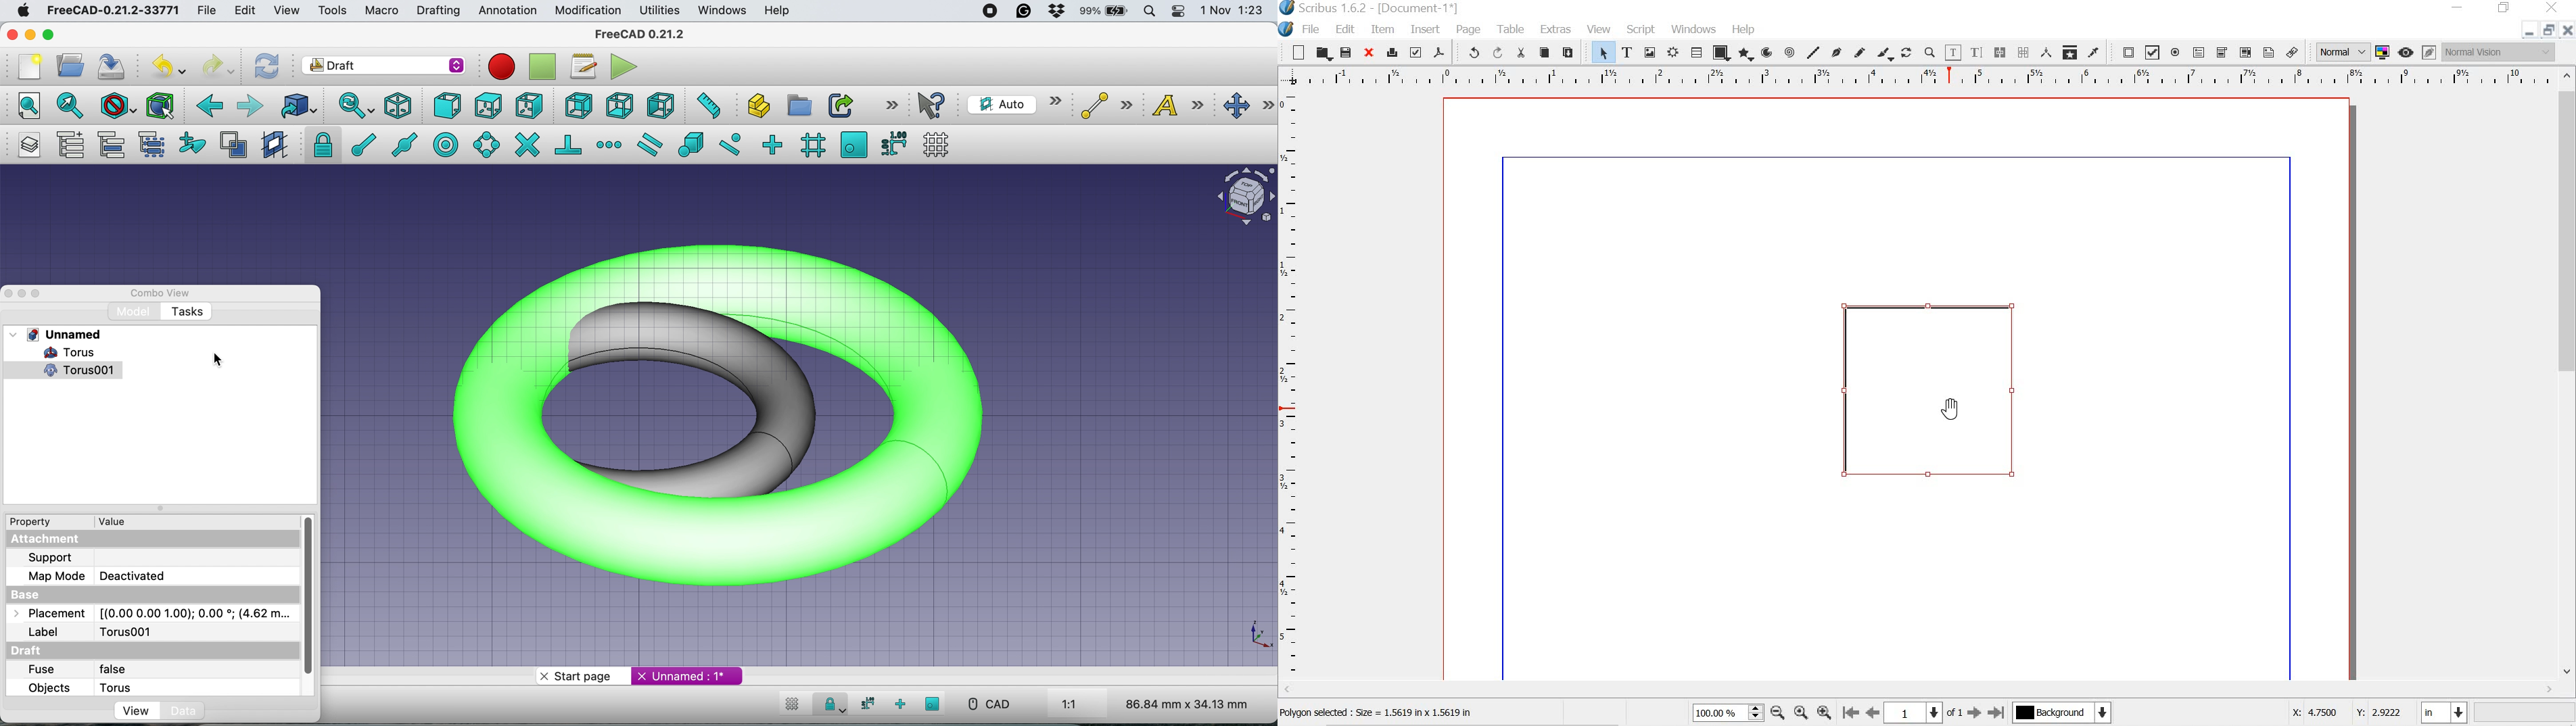  Describe the element at coordinates (1424, 30) in the screenshot. I see `insert` at that location.